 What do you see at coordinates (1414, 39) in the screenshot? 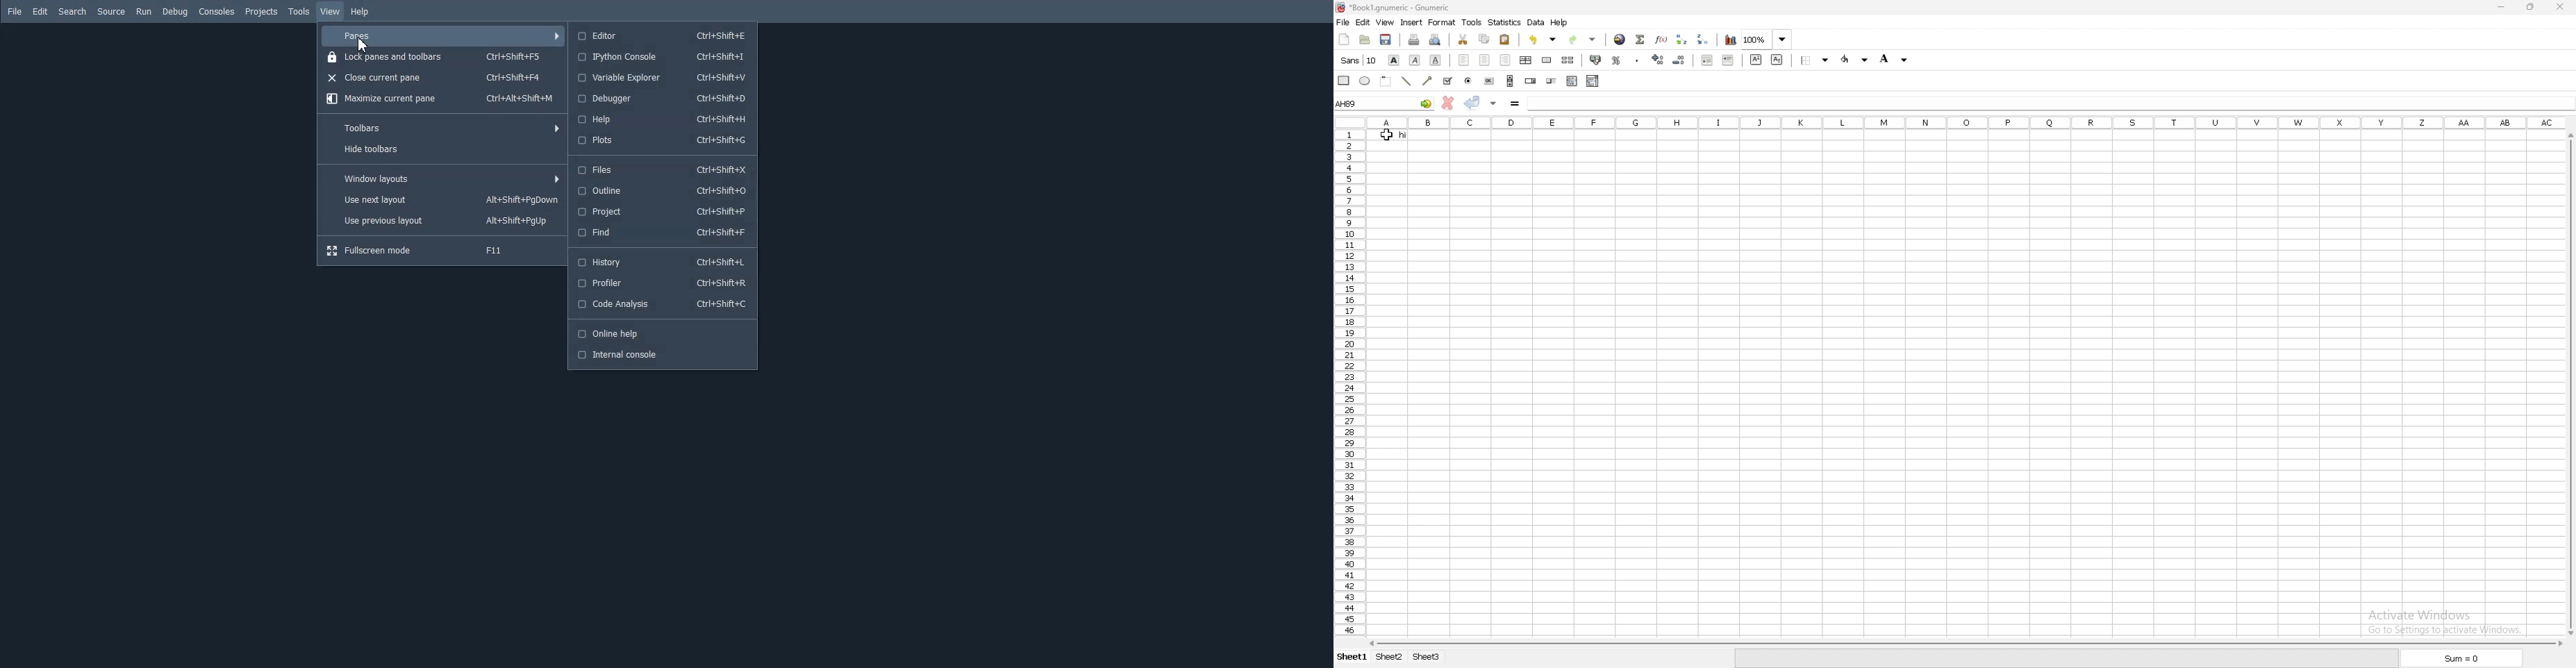
I see `print` at bounding box center [1414, 39].